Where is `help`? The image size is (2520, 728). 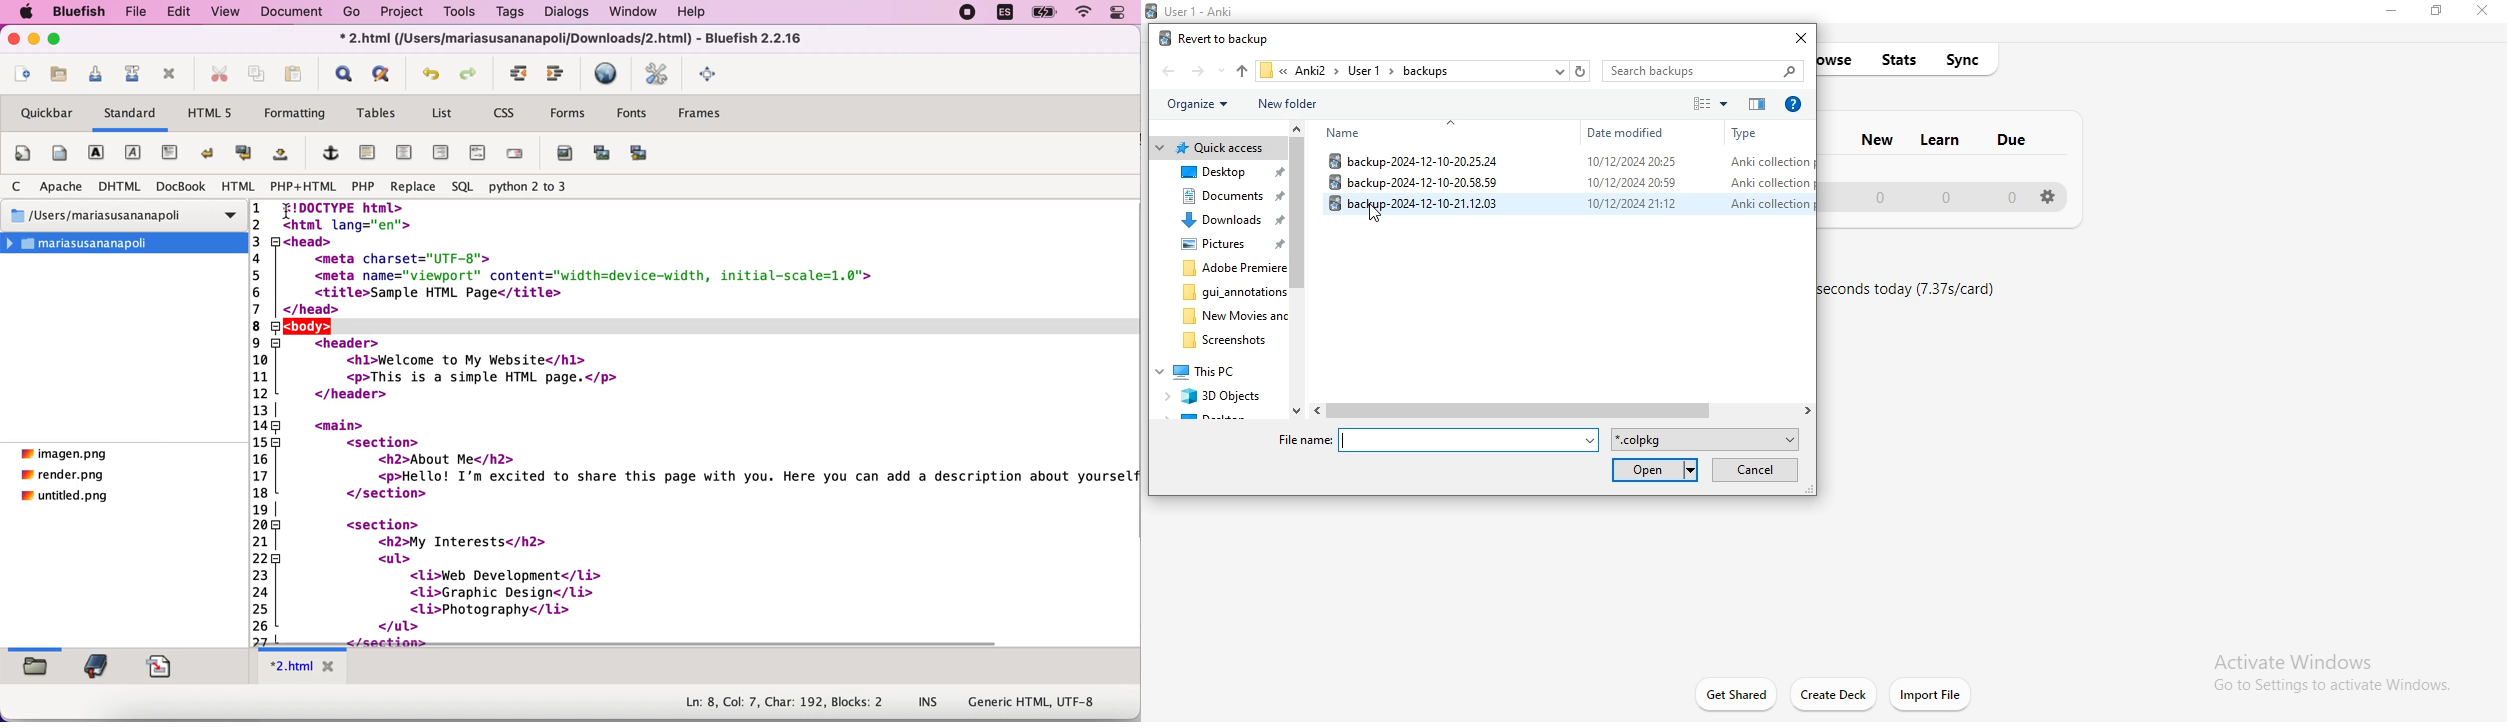
help is located at coordinates (1793, 105).